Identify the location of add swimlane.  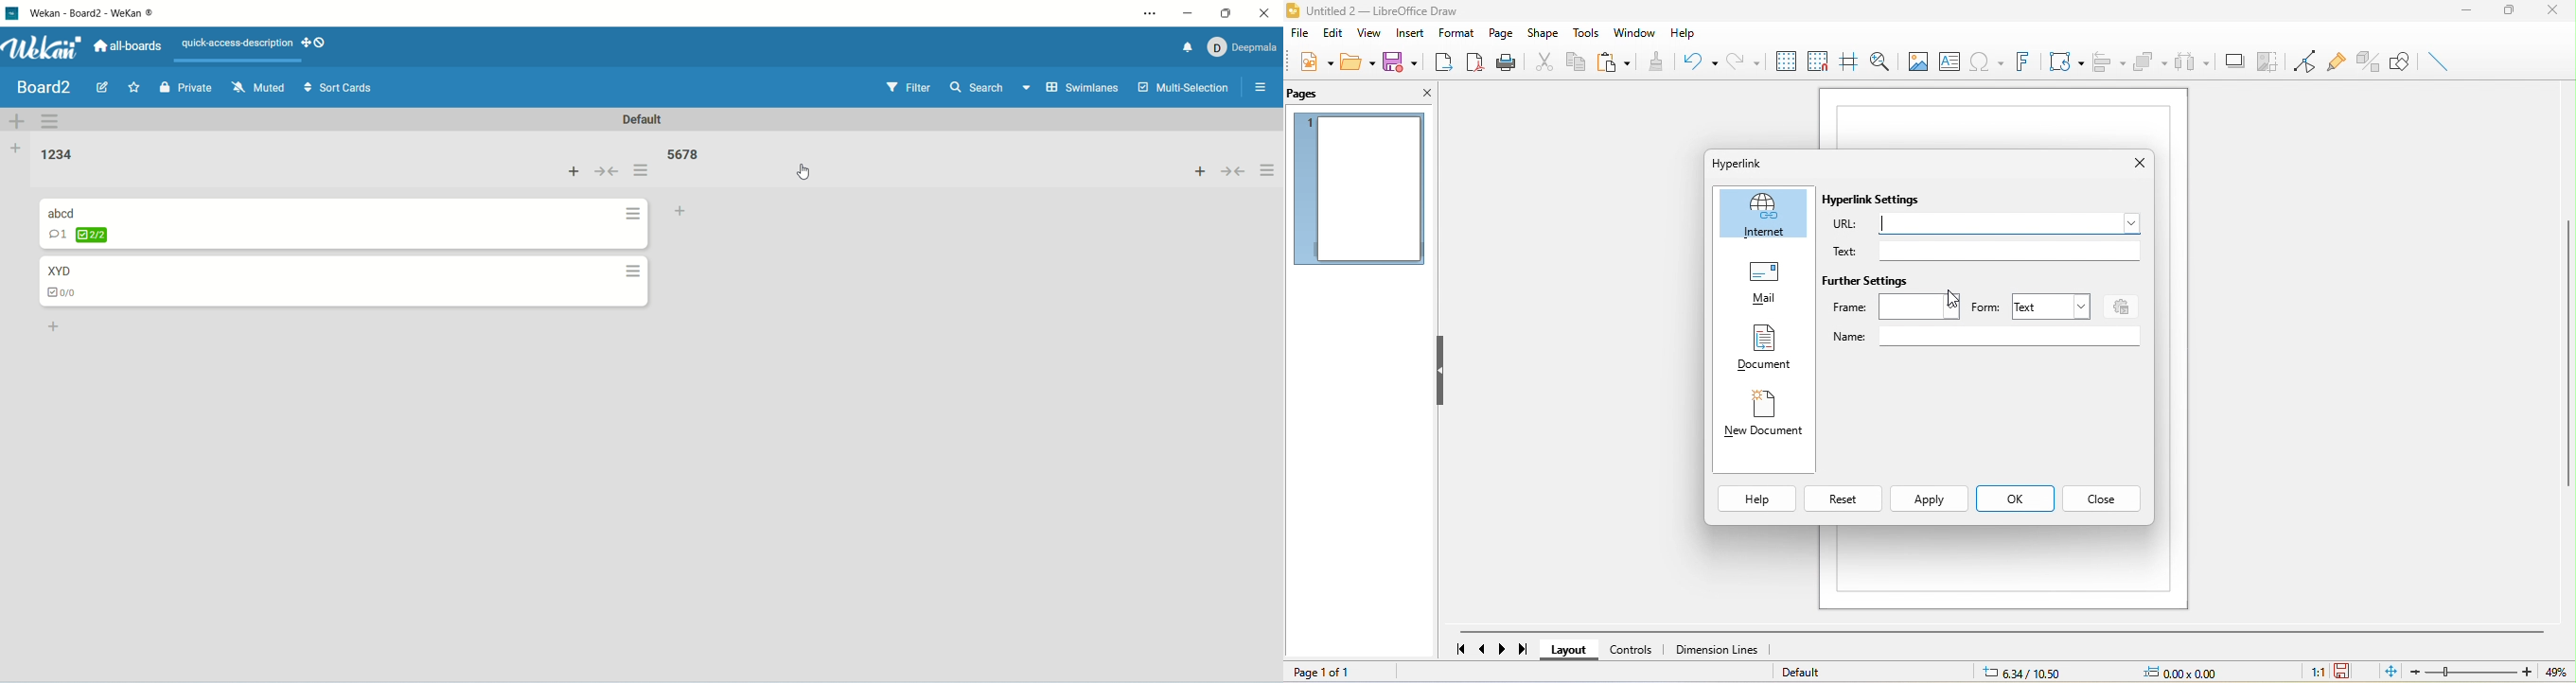
(13, 118).